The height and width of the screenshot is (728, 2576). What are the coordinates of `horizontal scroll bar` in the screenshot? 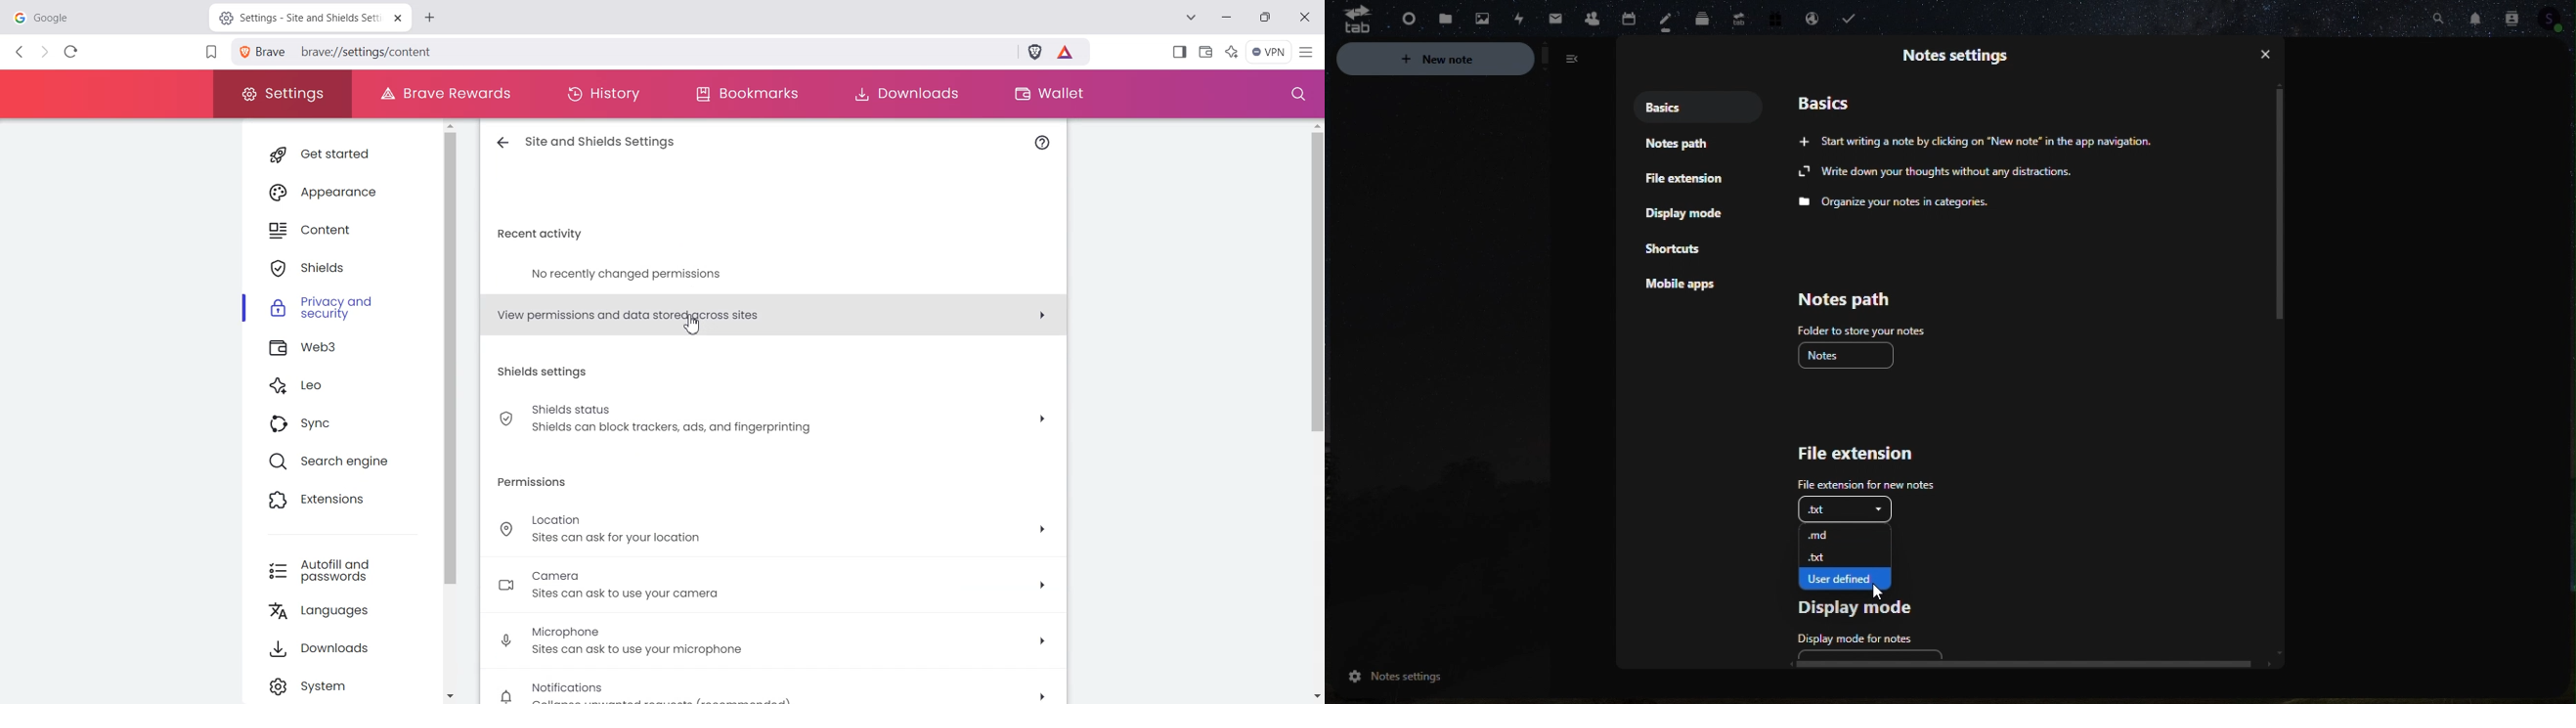 It's located at (2014, 666).